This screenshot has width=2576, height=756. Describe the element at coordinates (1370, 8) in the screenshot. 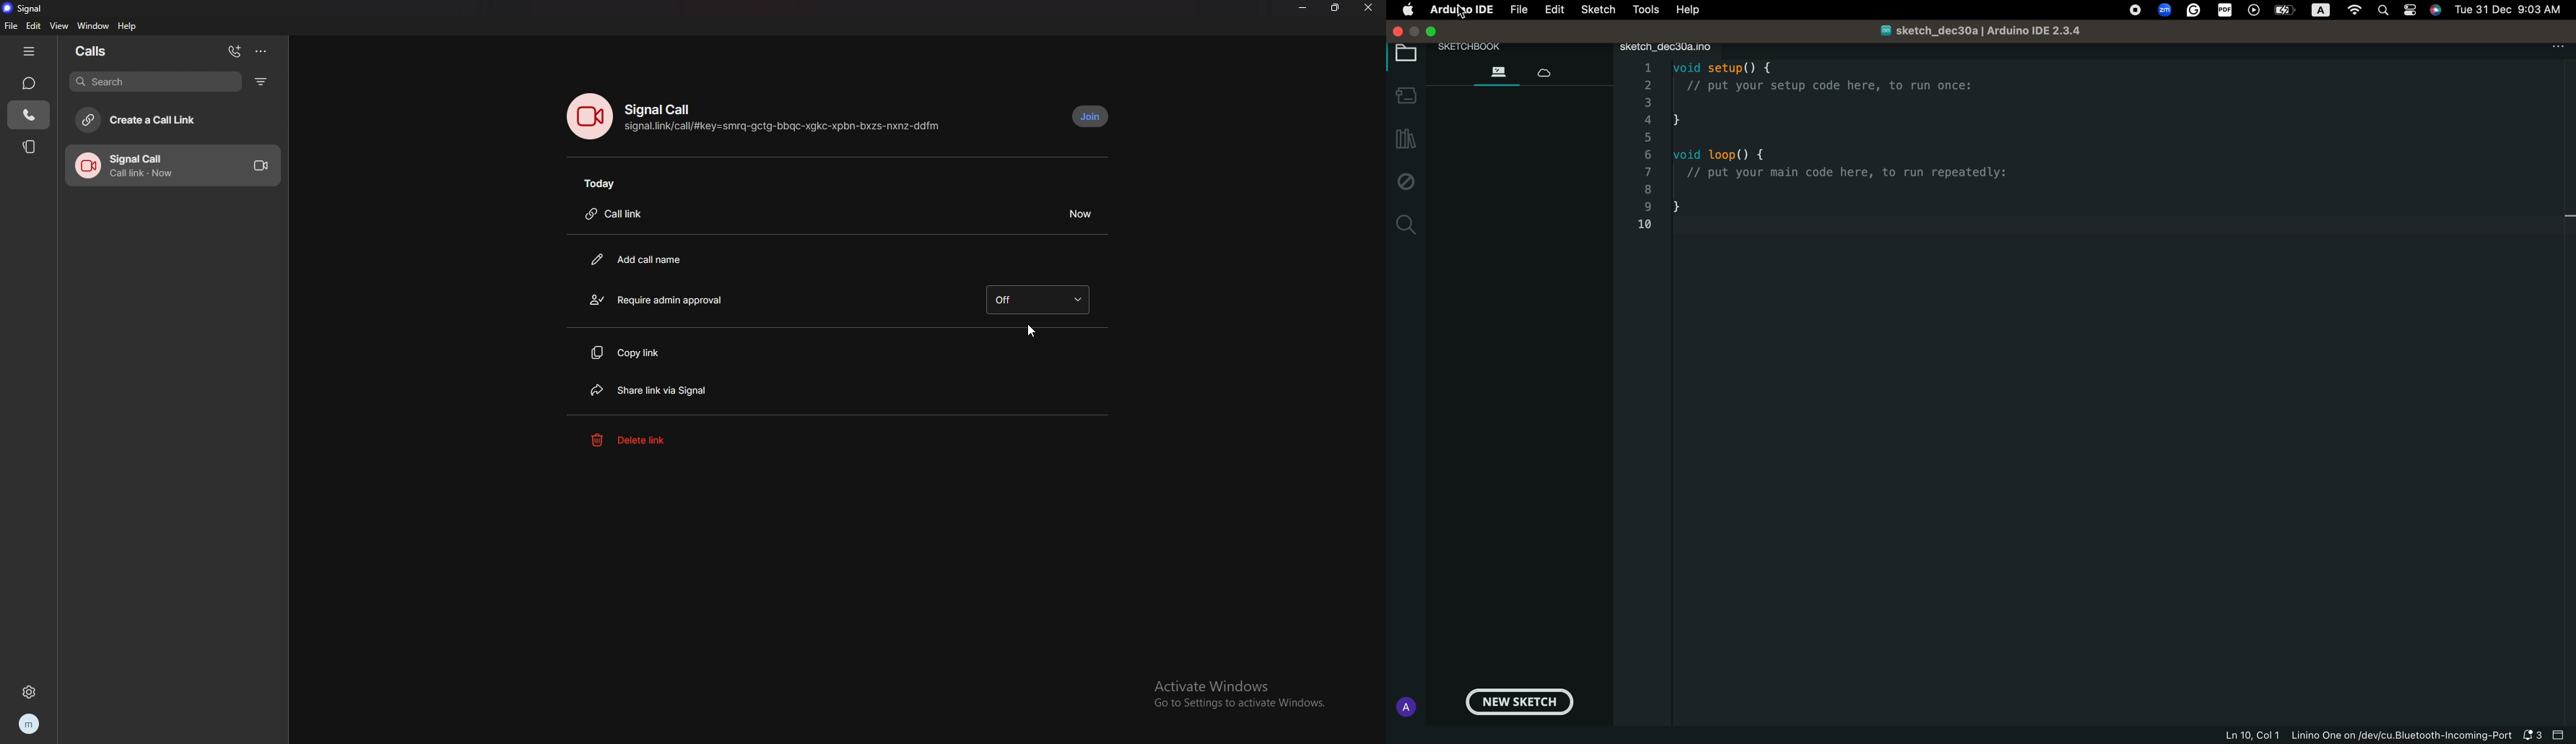

I see `close` at that location.